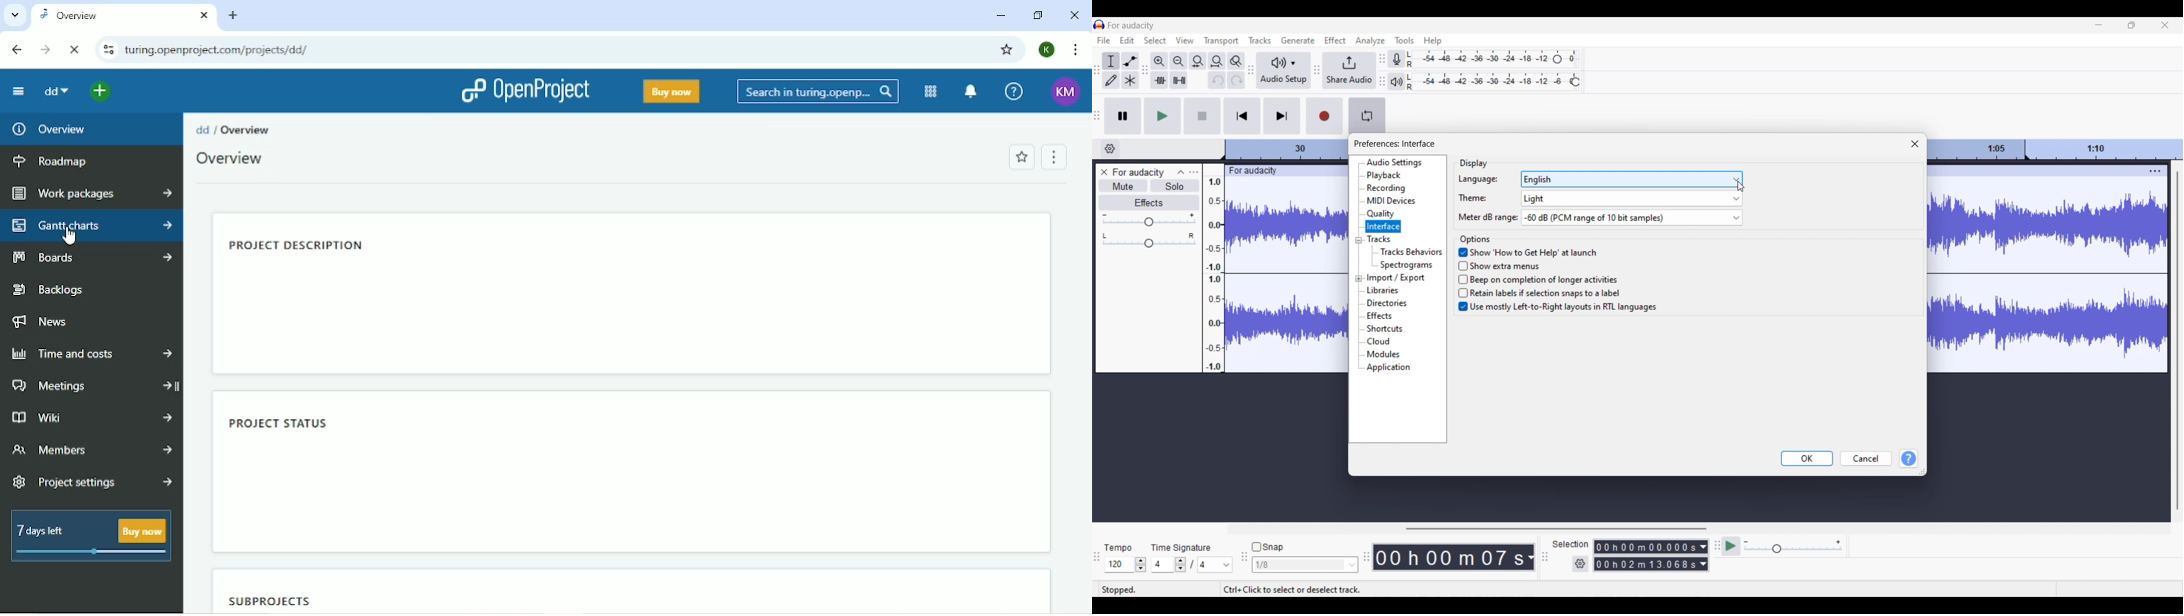  What do you see at coordinates (1394, 163) in the screenshot?
I see `Audio settings` at bounding box center [1394, 163].